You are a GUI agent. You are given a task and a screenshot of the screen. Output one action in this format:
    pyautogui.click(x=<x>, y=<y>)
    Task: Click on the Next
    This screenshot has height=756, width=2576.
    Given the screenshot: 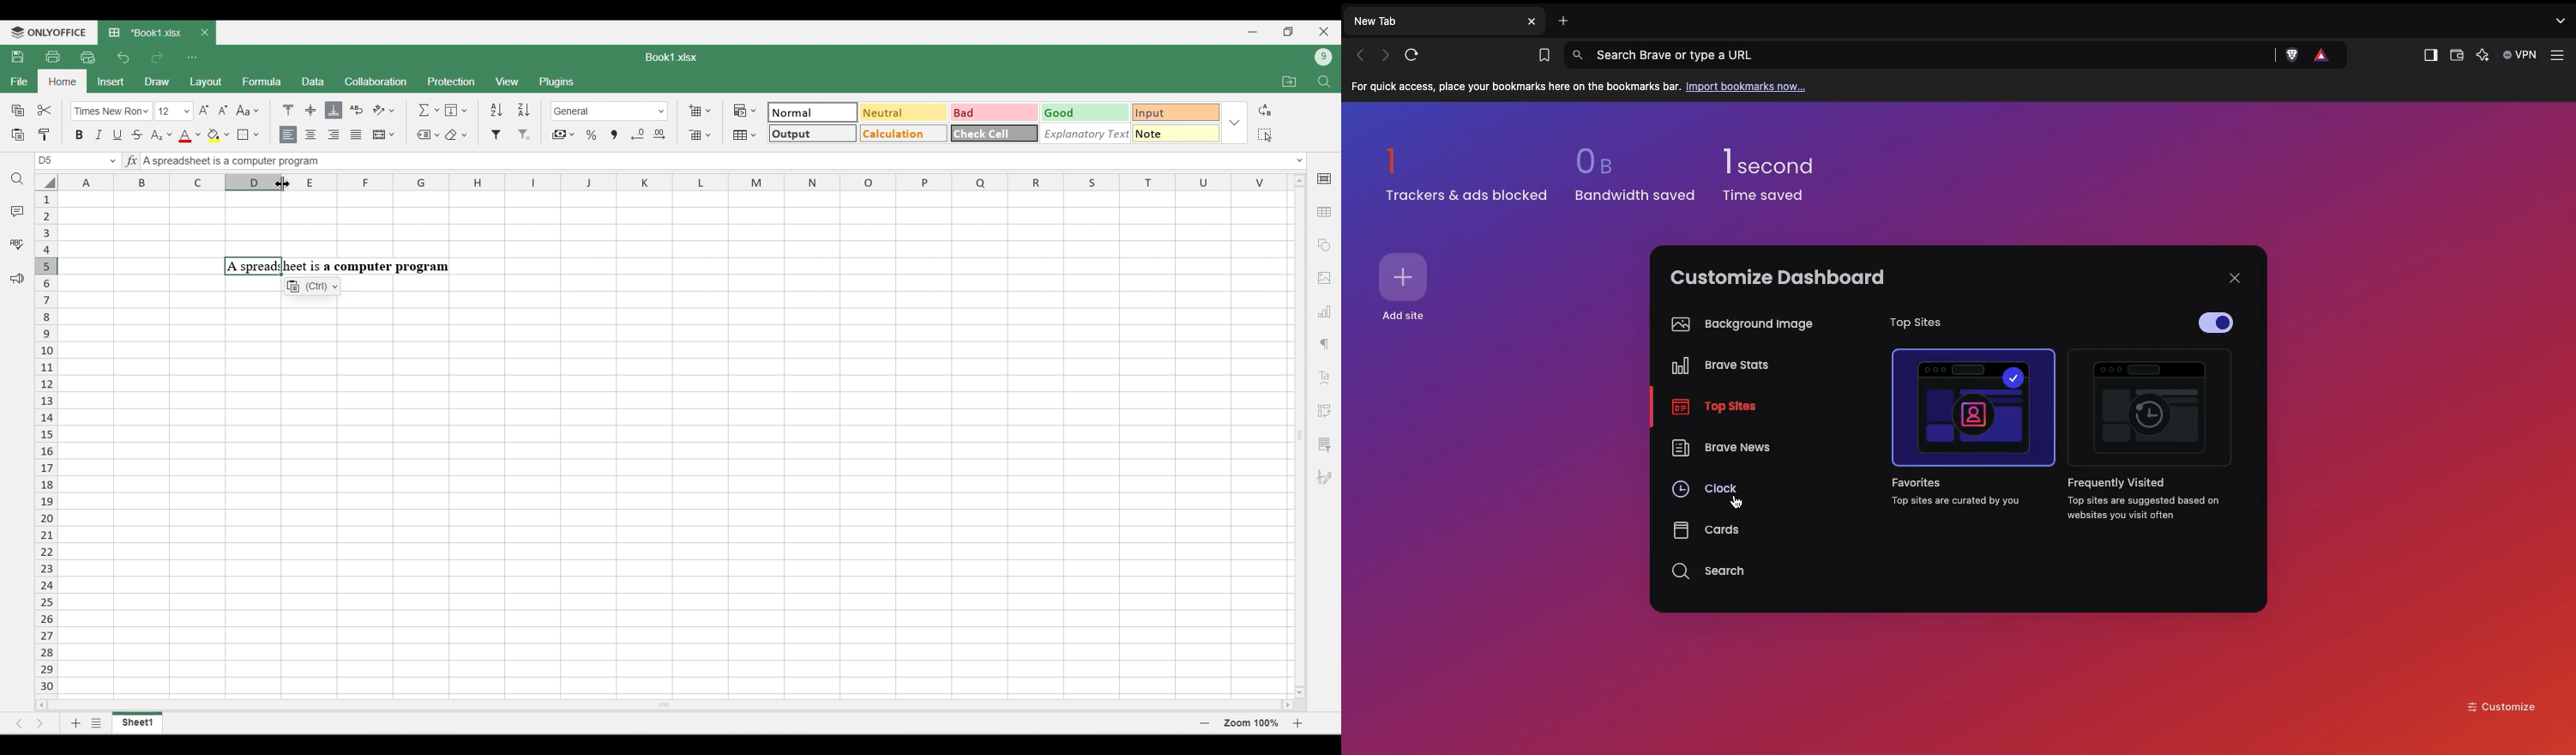 What is the action you would take?
    pyautogui.click(x=41, y=723)
    